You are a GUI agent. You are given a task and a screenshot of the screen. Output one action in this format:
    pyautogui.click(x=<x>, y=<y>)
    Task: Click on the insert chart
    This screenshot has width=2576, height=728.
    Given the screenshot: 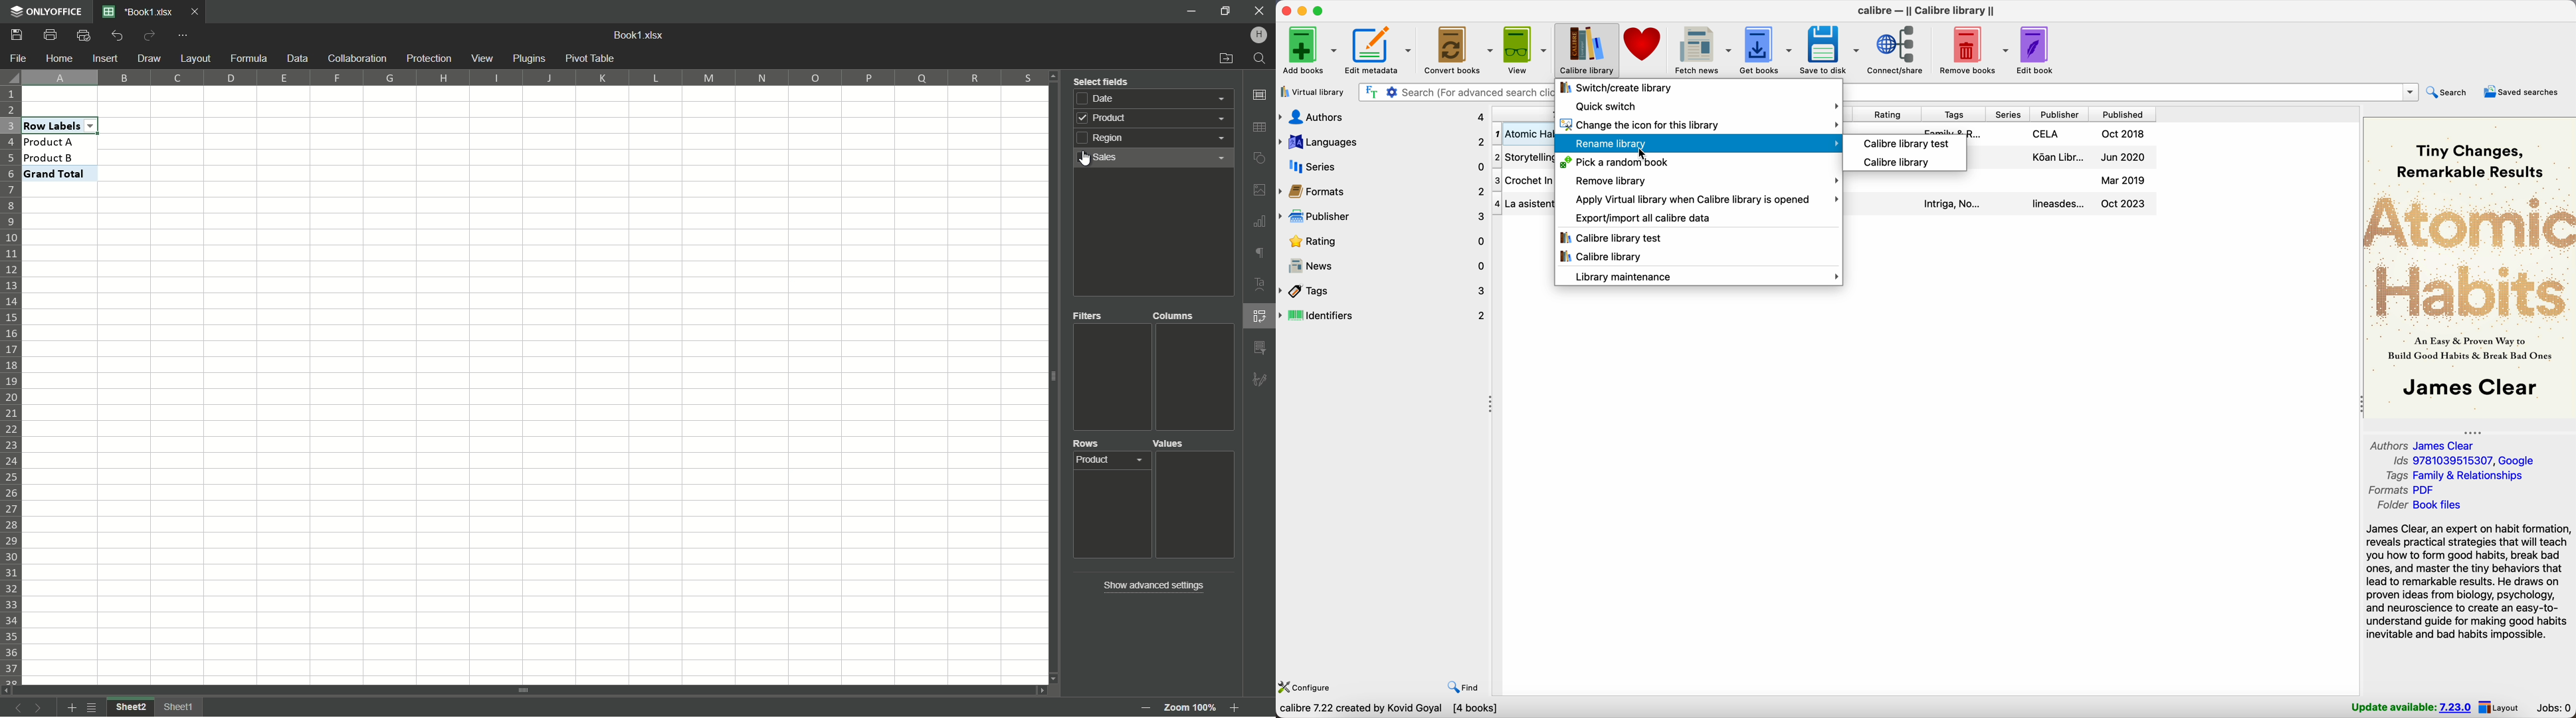 What is the action you would take?
    pyautogui.click(x=1260, y=221)
    